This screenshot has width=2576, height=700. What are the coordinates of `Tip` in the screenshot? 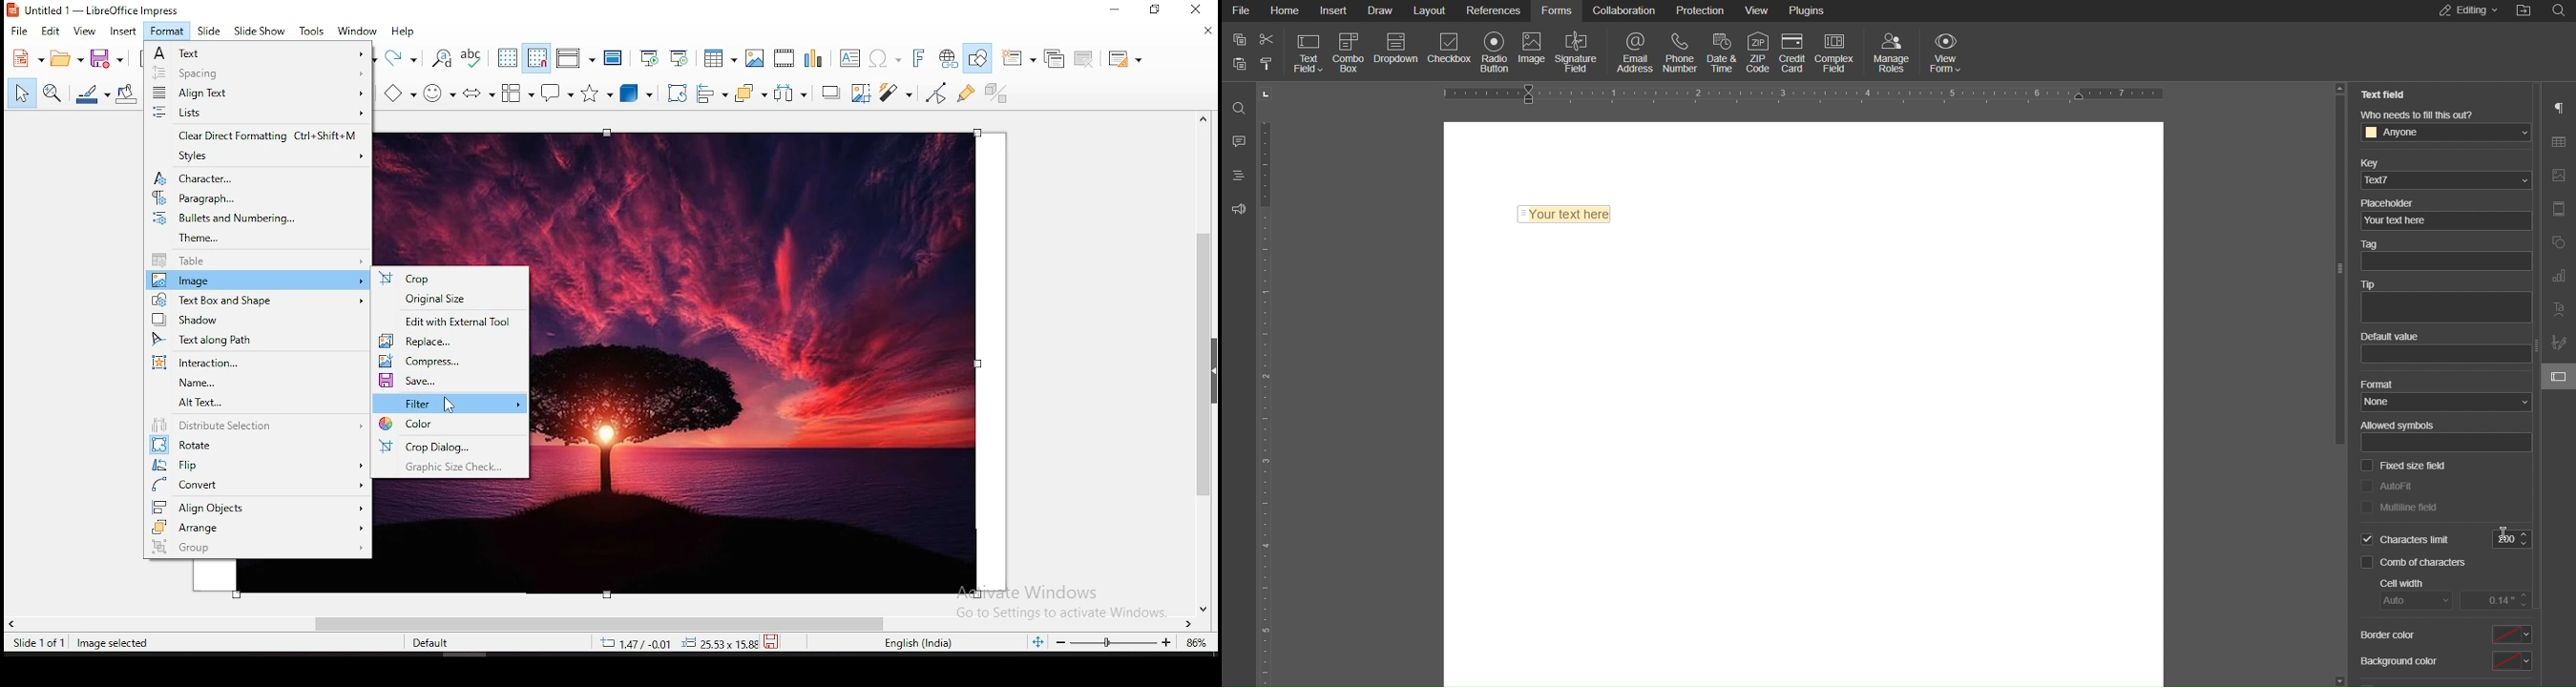 It's located at (2445, 303).